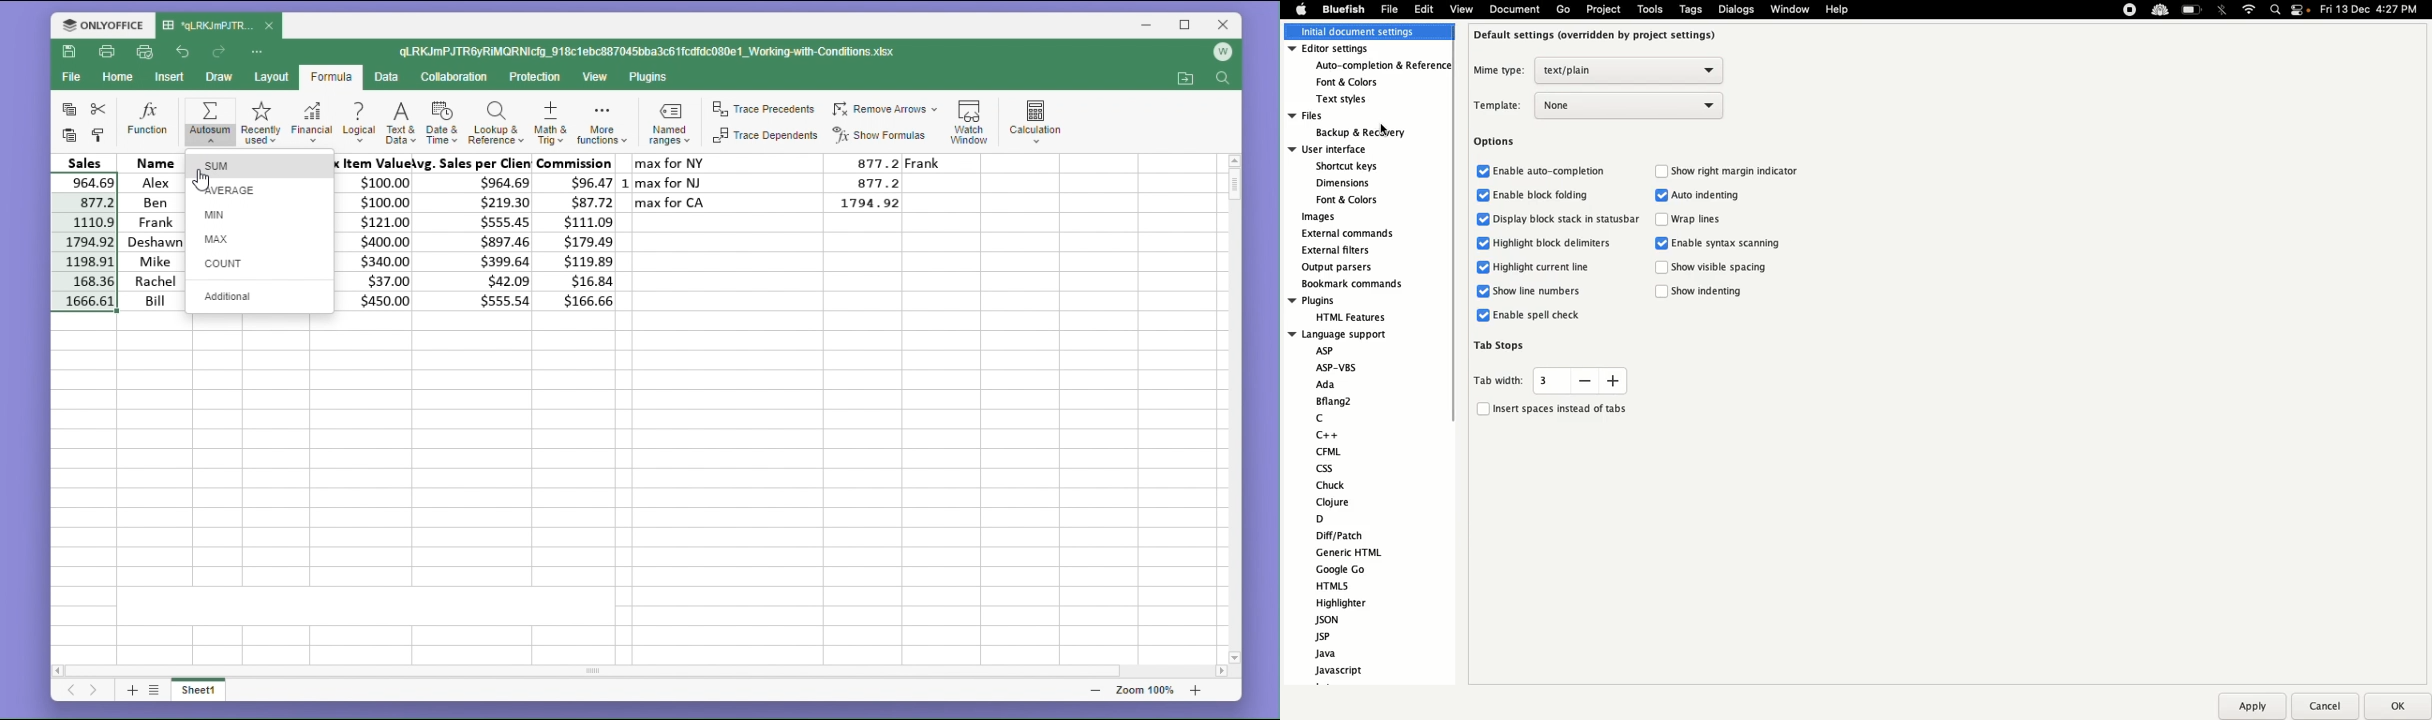 The height and width of the screenshot is (728, 2436). Describe the element at coordinates (1789, 9) in the screenshot. I see `Window` at that location.